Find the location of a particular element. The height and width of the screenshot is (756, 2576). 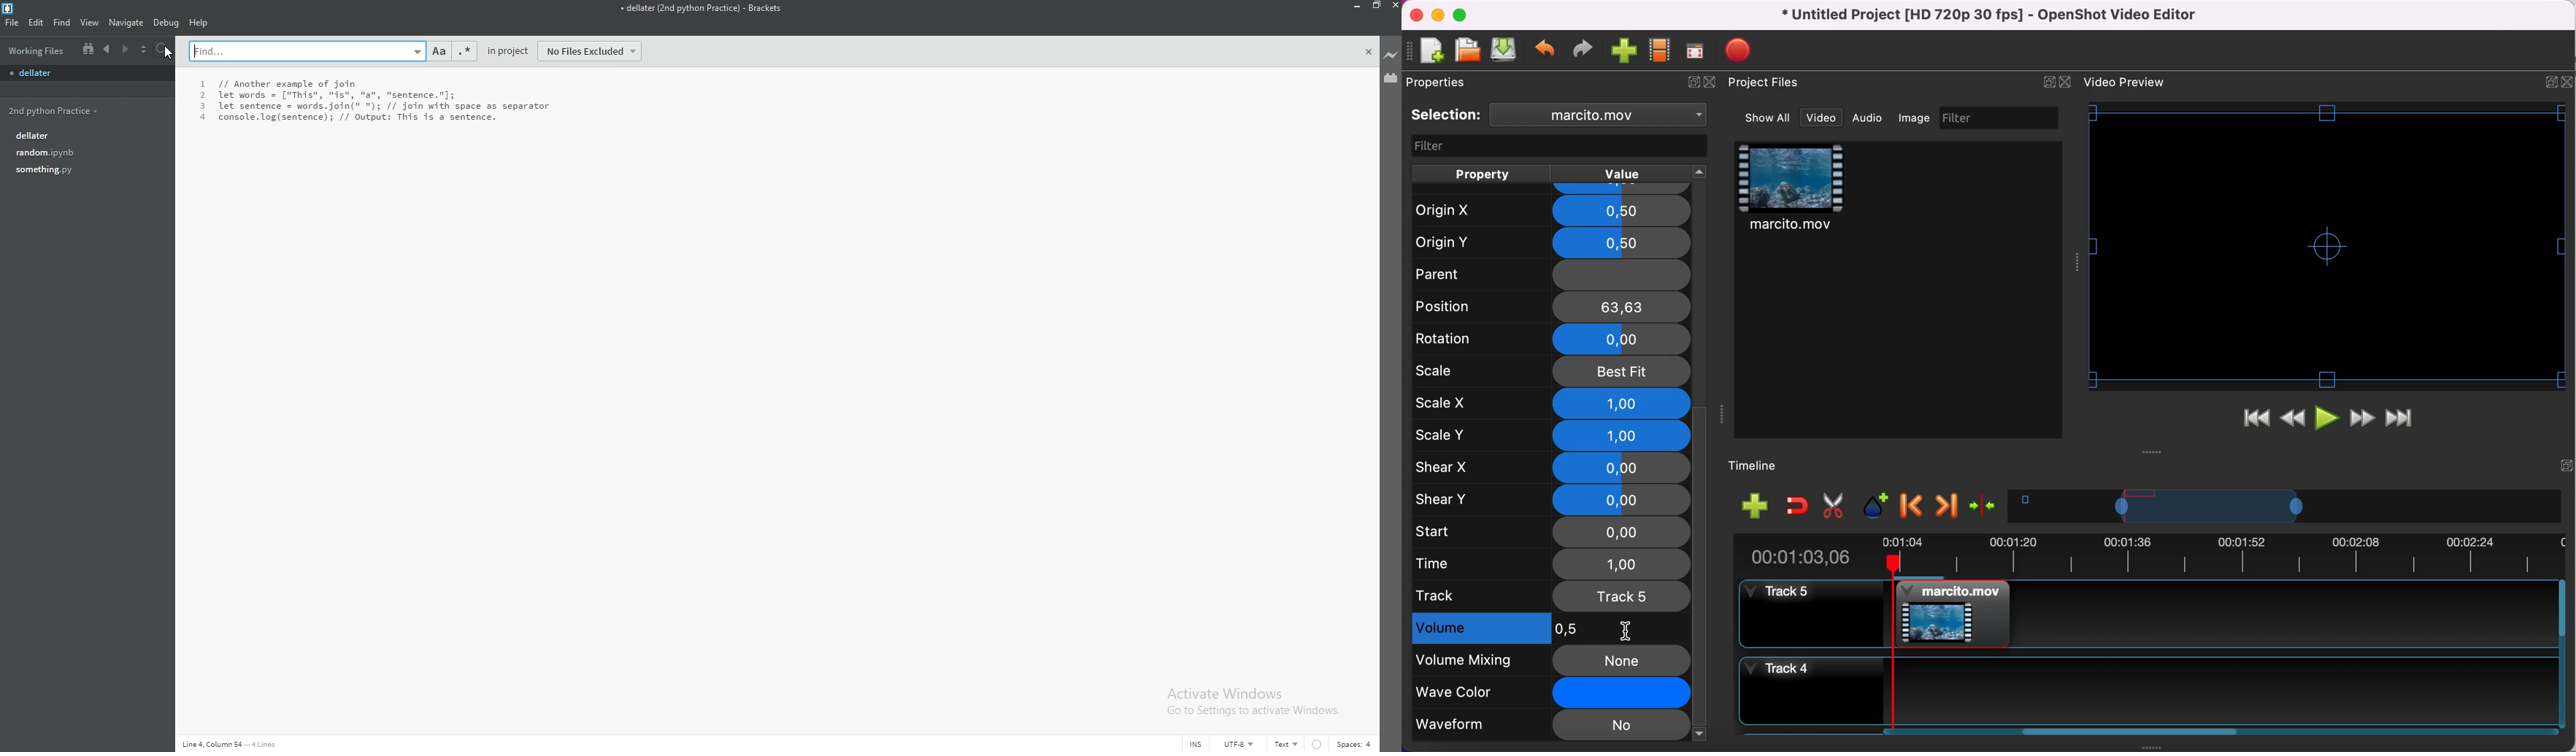

rotation 0 is located at coordinates (1551, 341).